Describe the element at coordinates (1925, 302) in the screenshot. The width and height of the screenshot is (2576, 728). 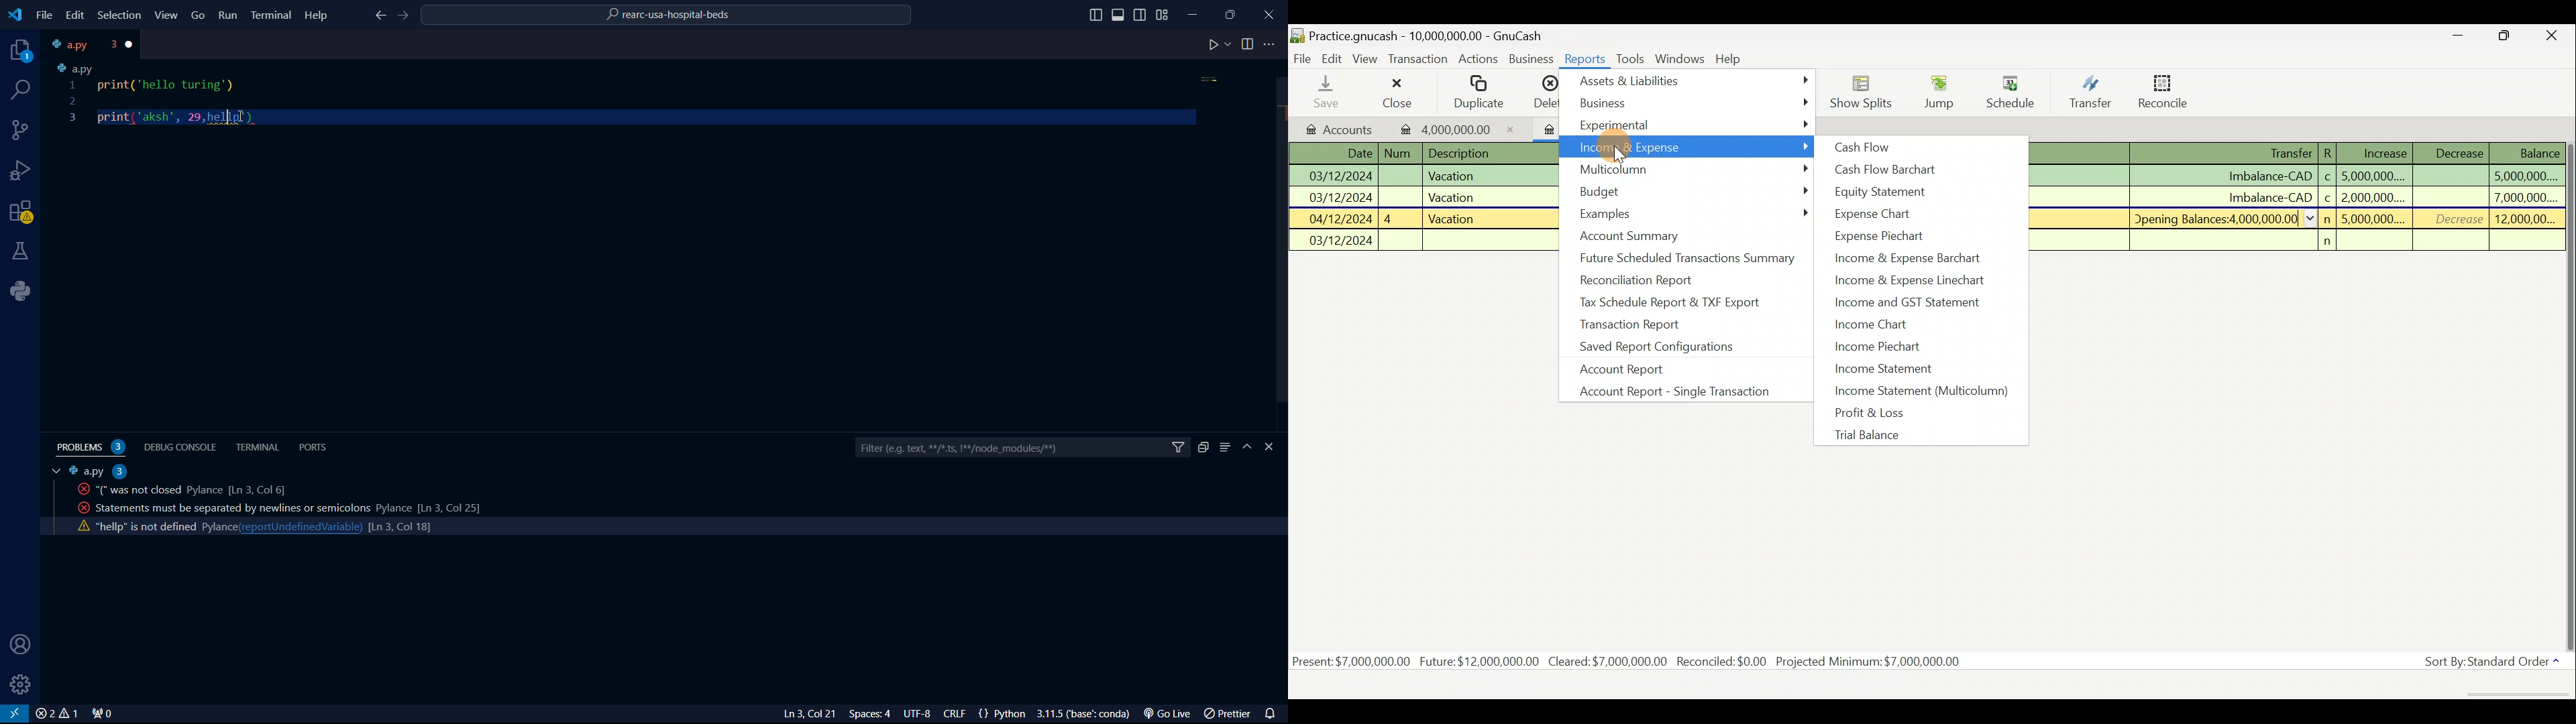
I see `Income and GST statement` at that location.